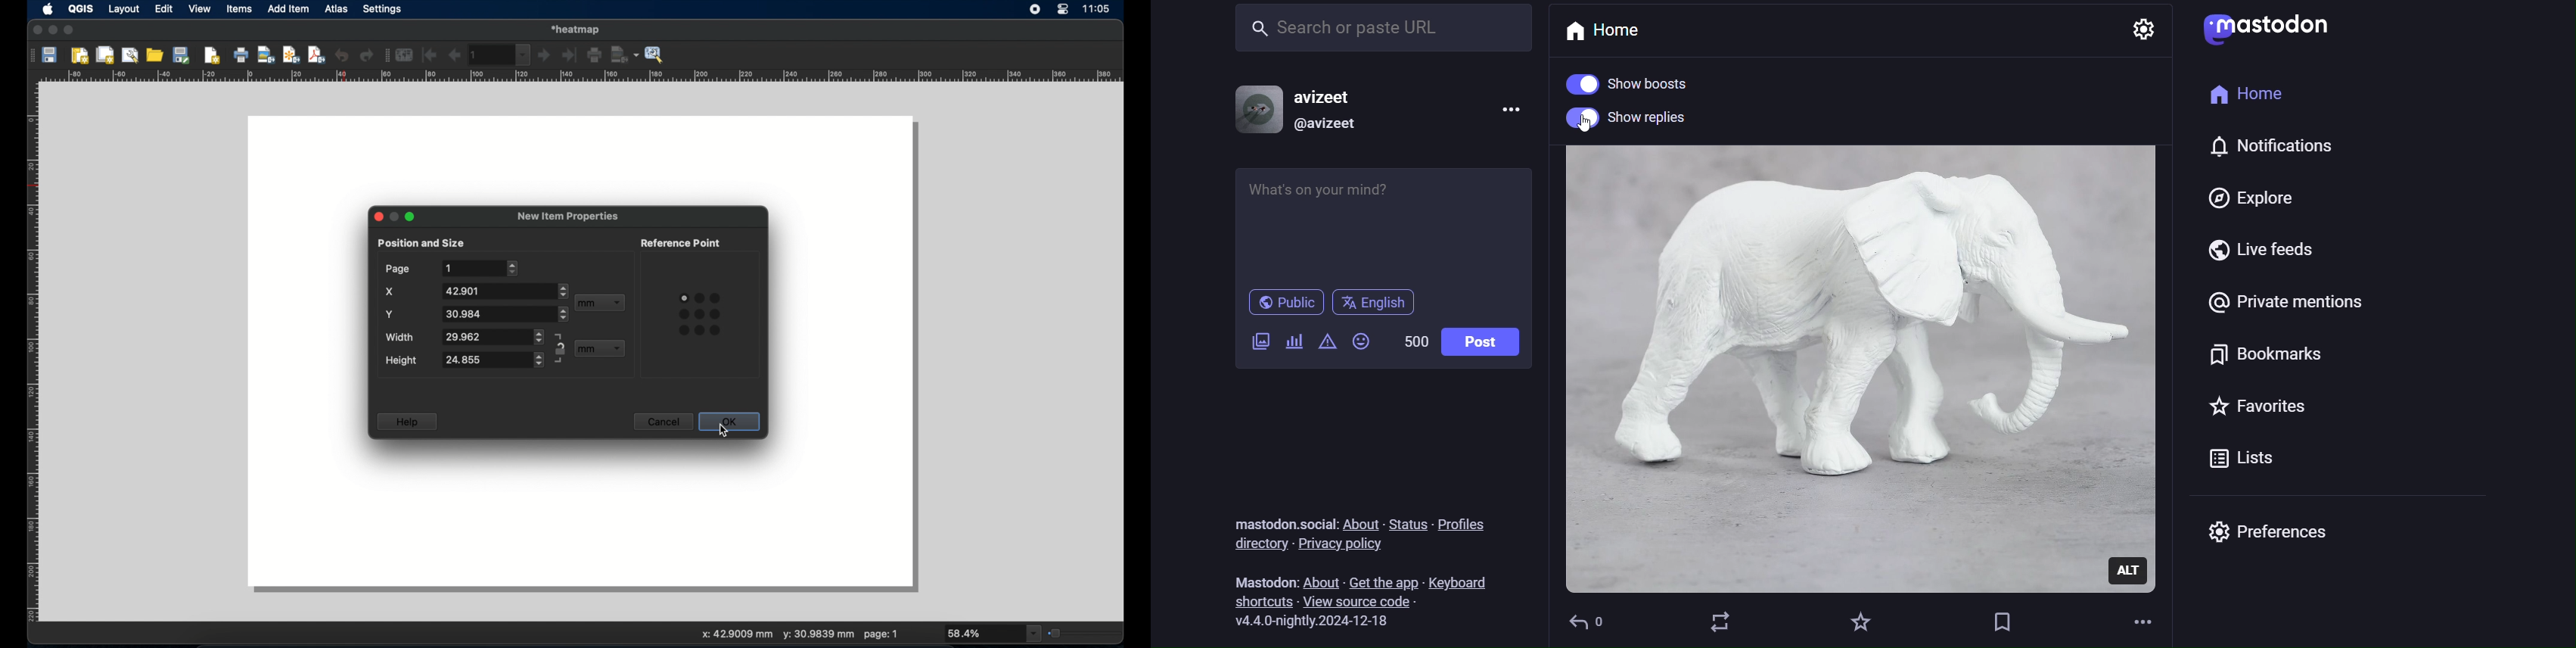 Image resolution: width=2576 pixels, height=672 pixels. What do you see at coordinates (545, 56) in the screenshot?
I see `next feature` at bounding box center [545, 56].